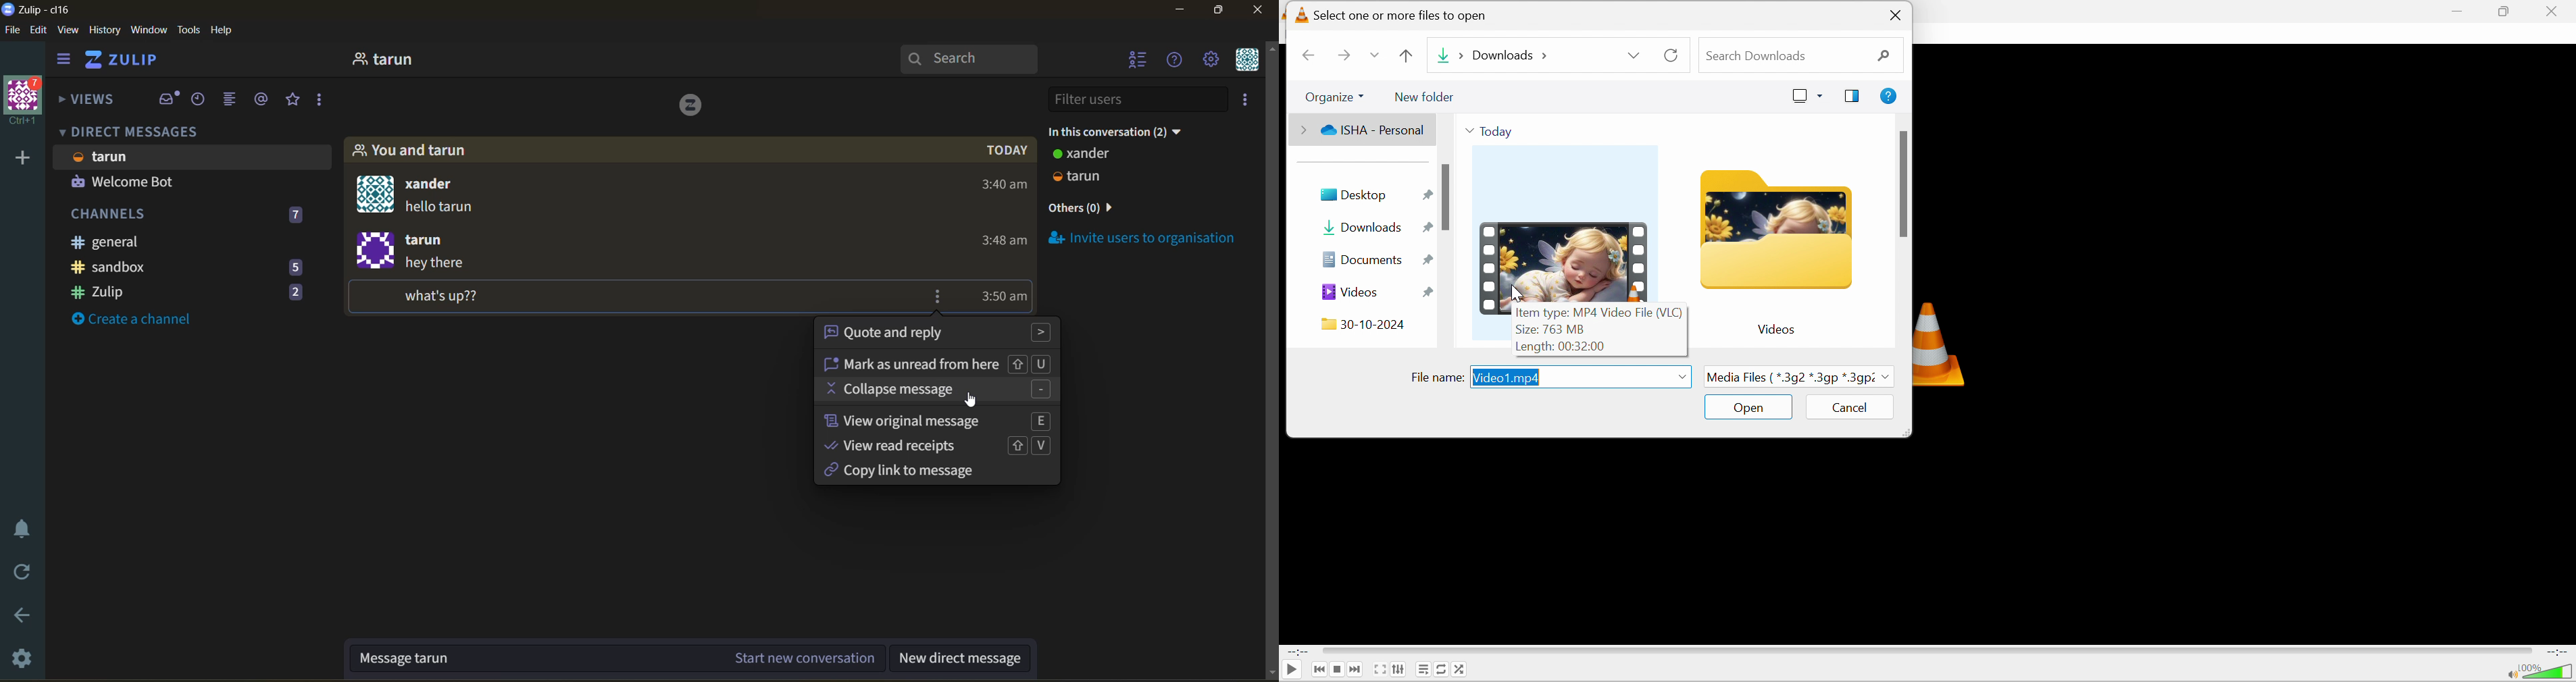 The width and height of the screenshot is (2576, 700). Describe the element at coordinates (942, 296) in the screenshot. I see `message actions` at that location.